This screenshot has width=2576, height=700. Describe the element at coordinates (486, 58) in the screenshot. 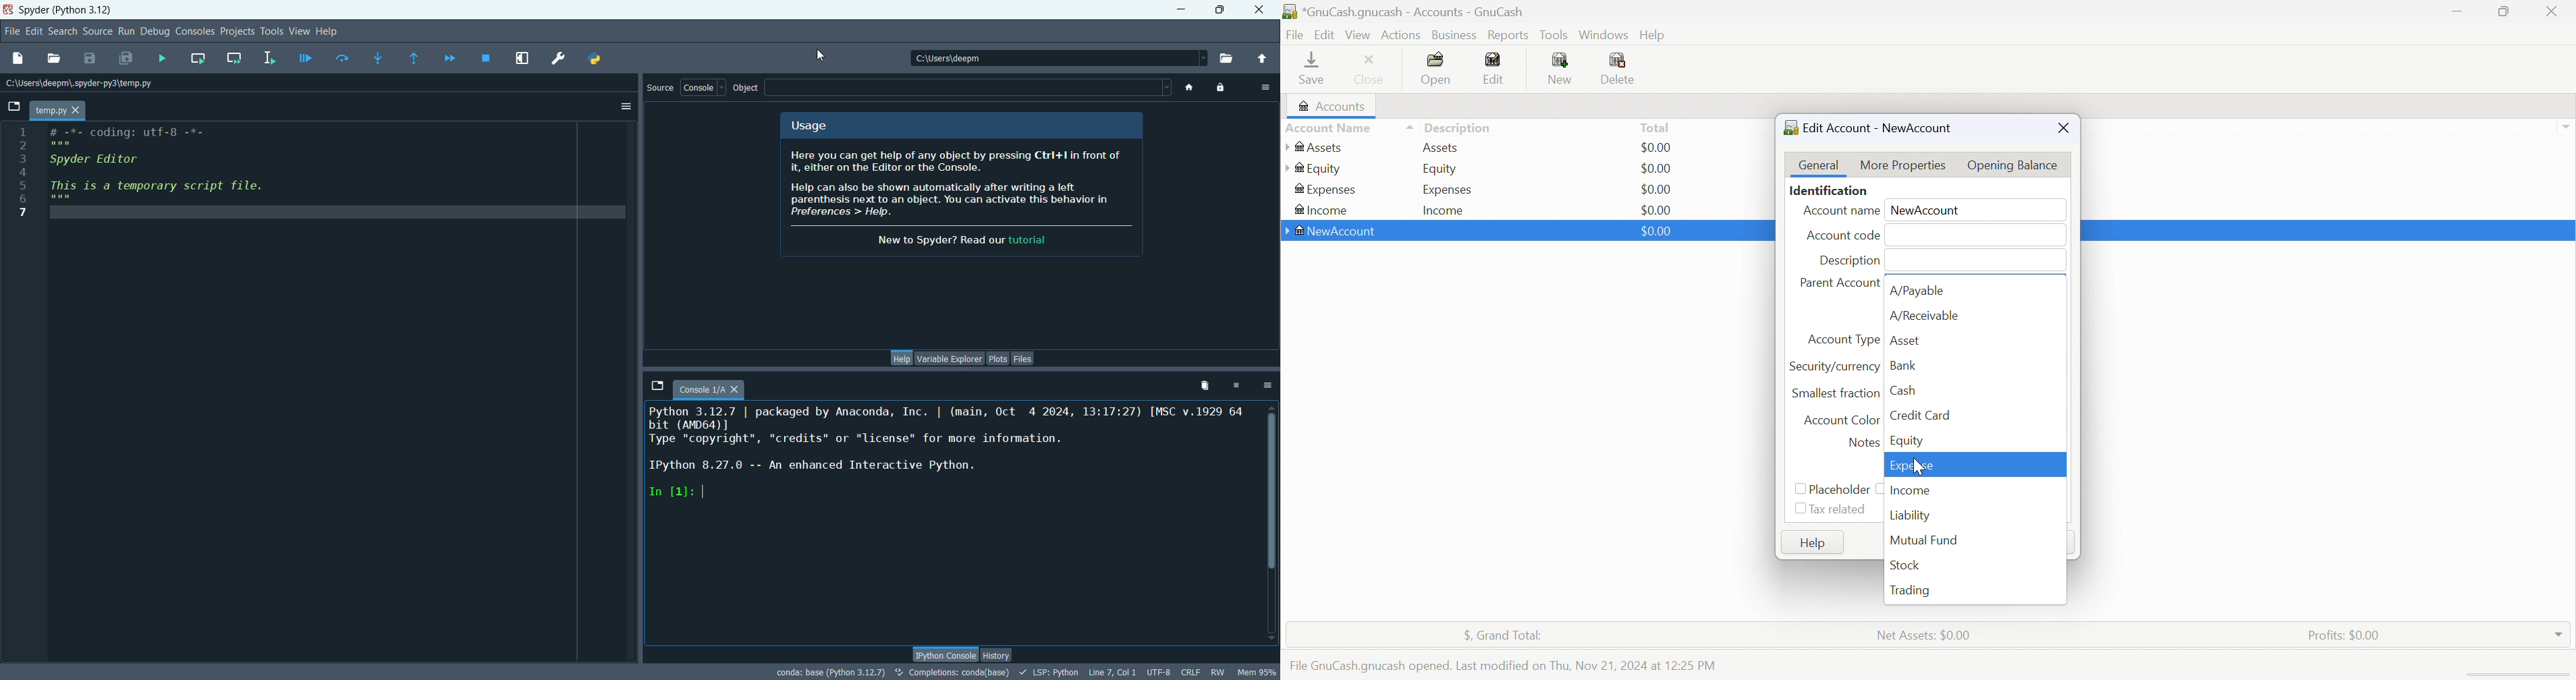

I see `stop debugging` at that location.